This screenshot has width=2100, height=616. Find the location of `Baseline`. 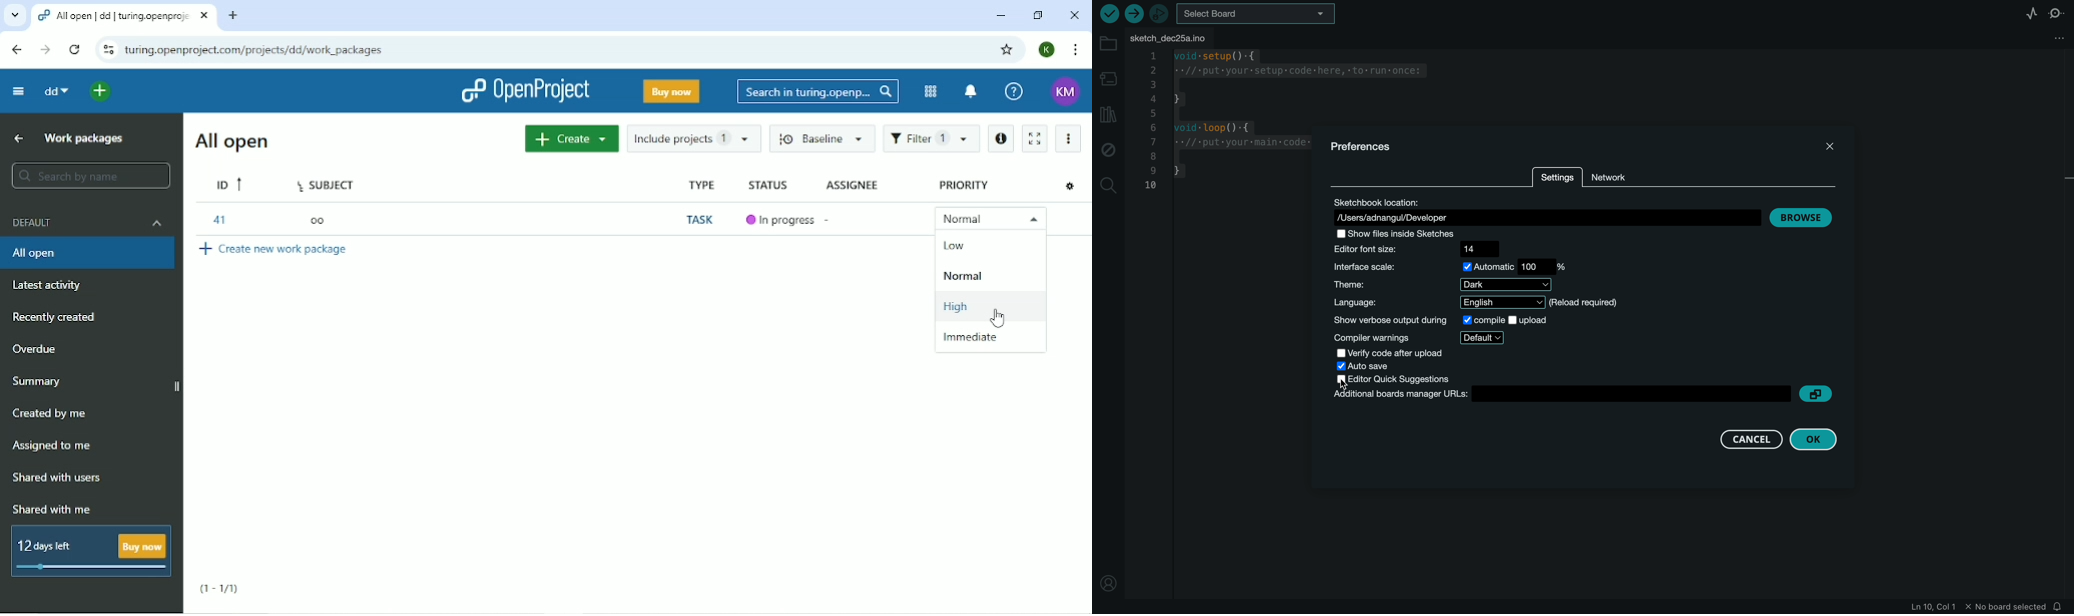

Baseline is located at coordinates (820, 139).